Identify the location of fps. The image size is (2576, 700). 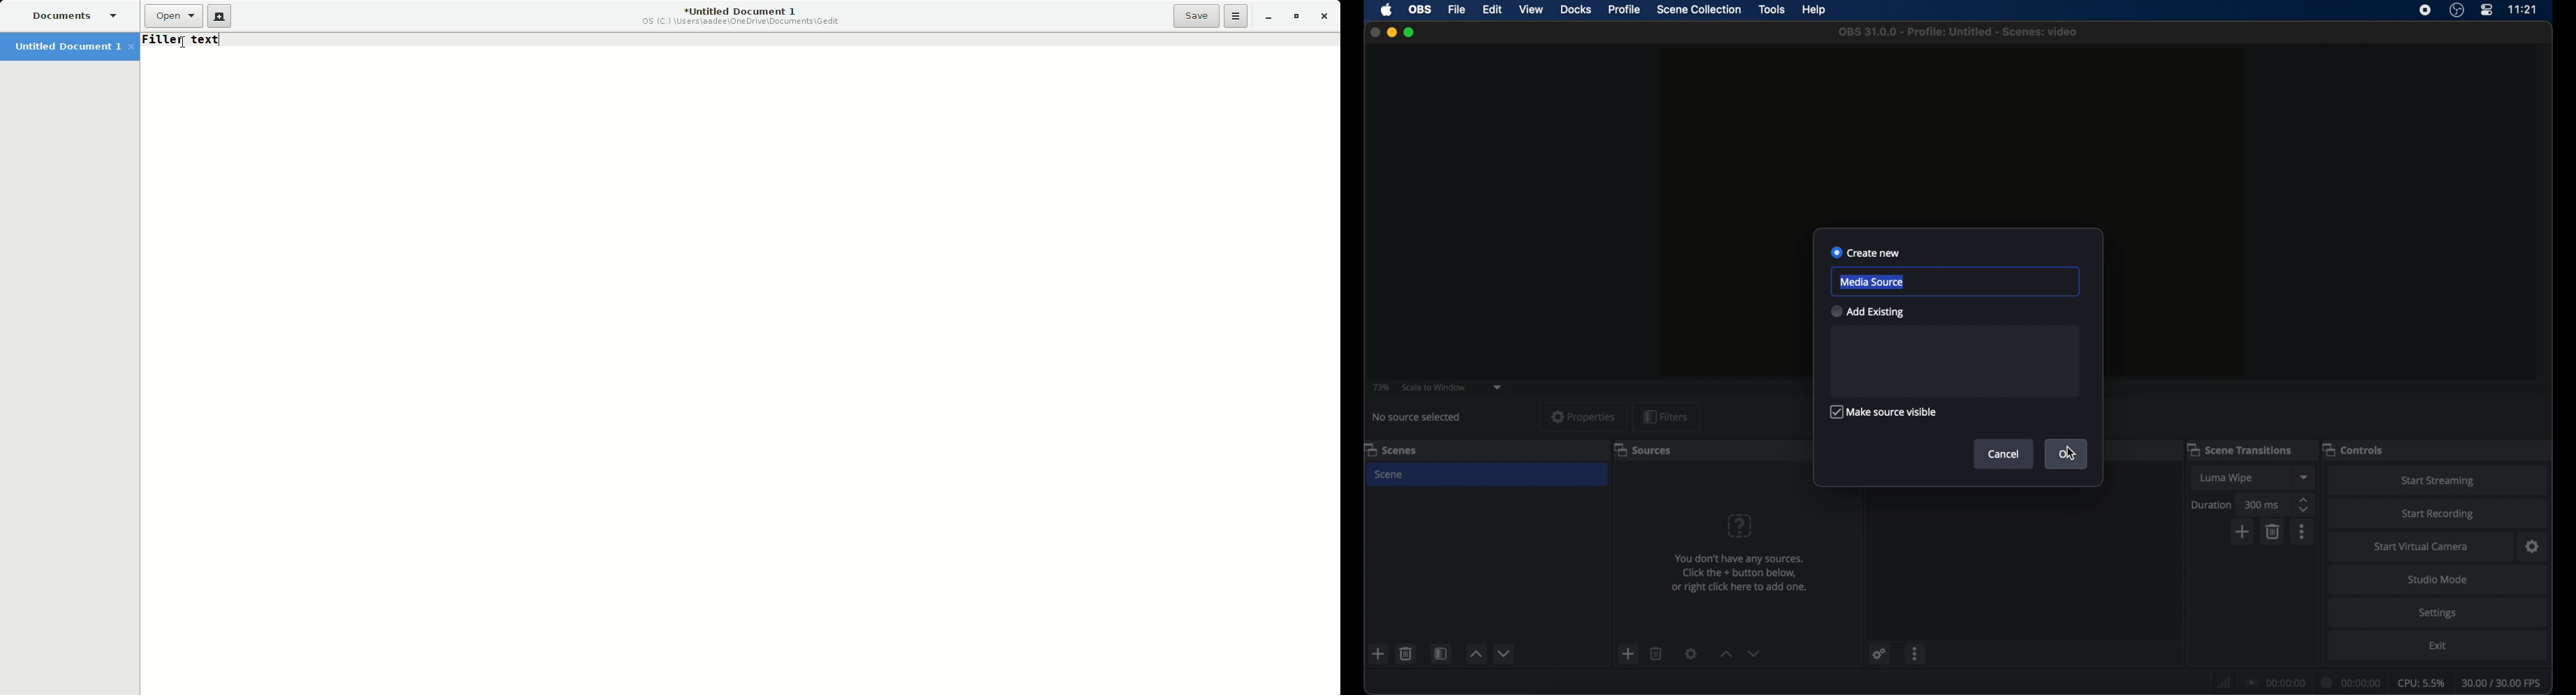
(2502, 683).